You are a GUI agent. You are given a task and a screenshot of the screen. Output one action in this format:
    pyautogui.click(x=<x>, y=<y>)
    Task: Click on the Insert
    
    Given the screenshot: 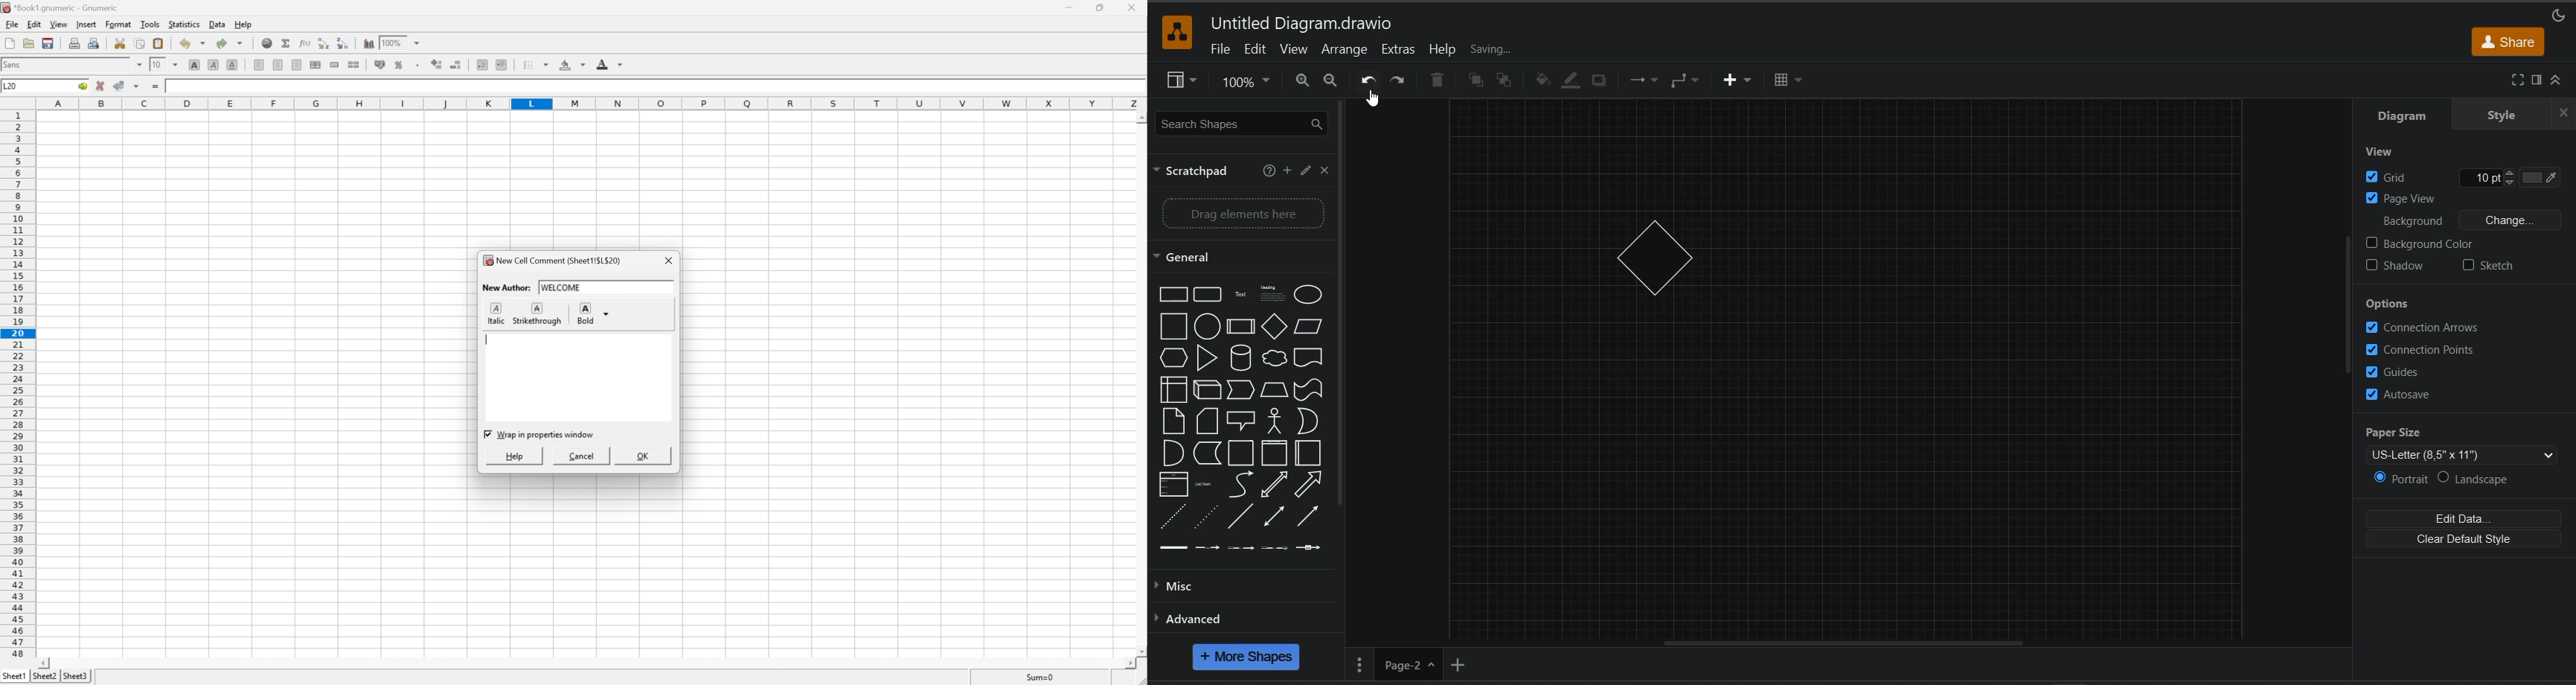 What is the action you would take?
    pyautogui.click(x=88, y=23)
    